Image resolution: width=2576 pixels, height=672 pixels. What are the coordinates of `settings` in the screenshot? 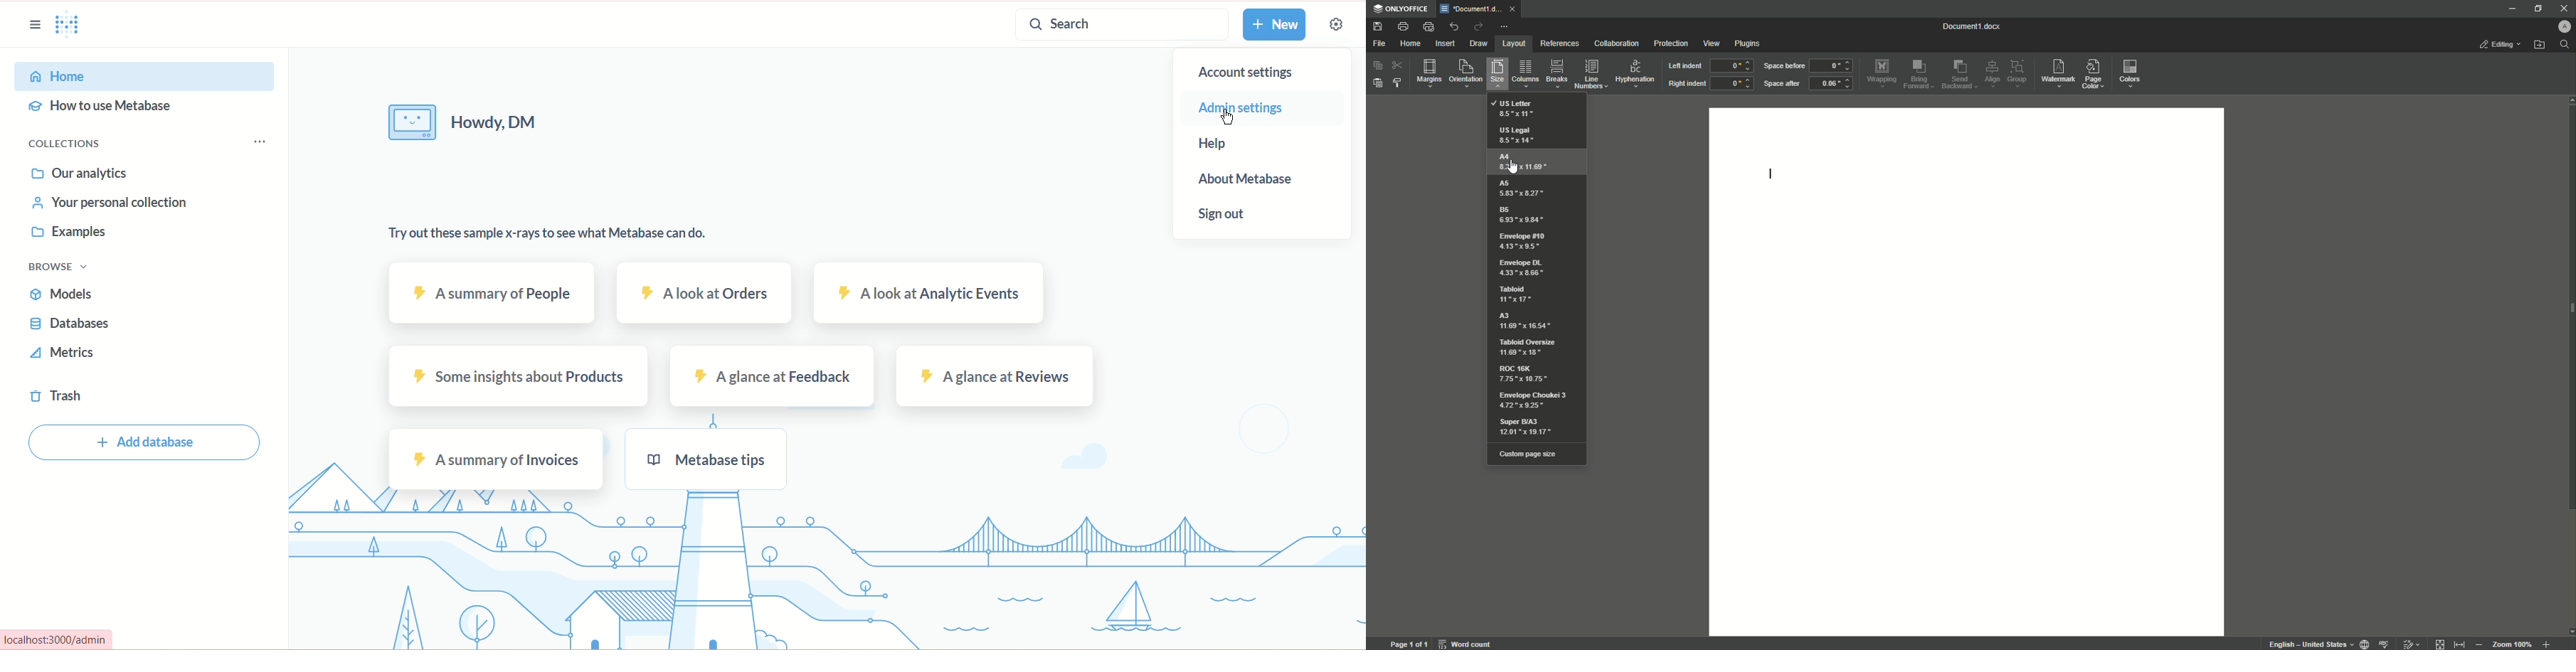 It's located at (1332, 26).